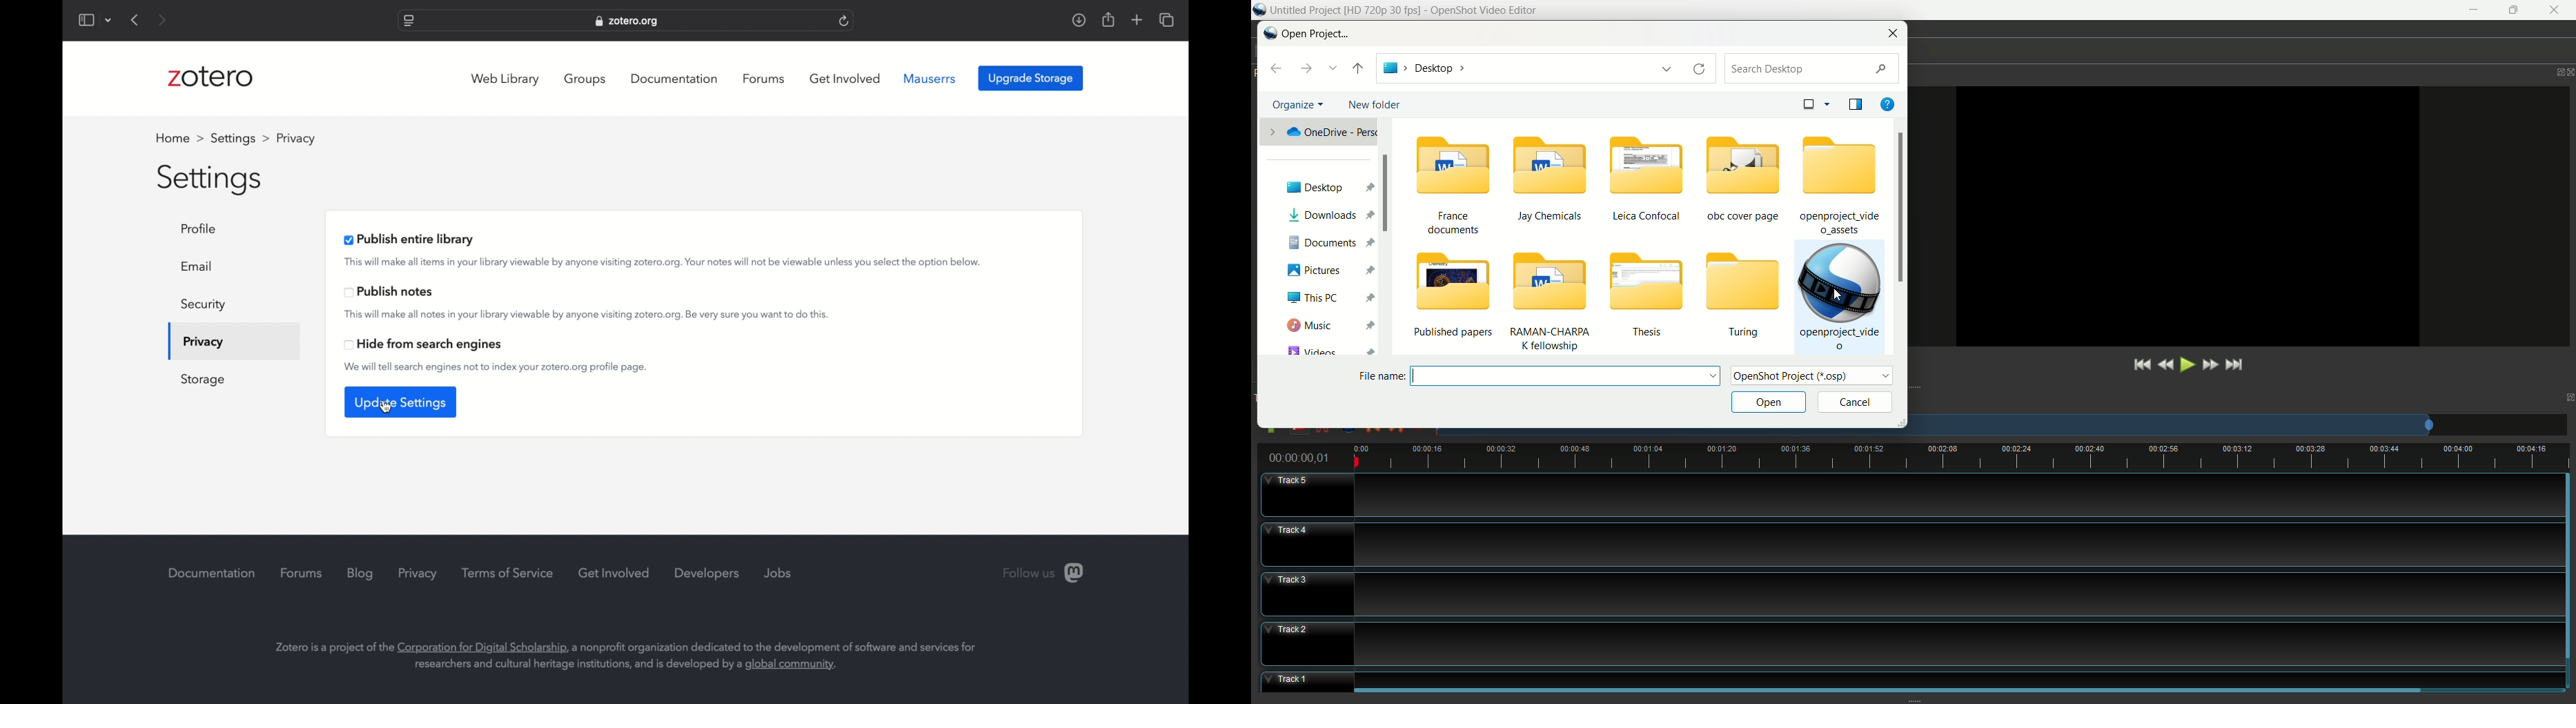 Image resolution: width=2576 pixels, height=728 pixels. What do you see at coordinates (1448, 188) in the screenshot?
I see `France
documents` at bounding box center [1448, 188].